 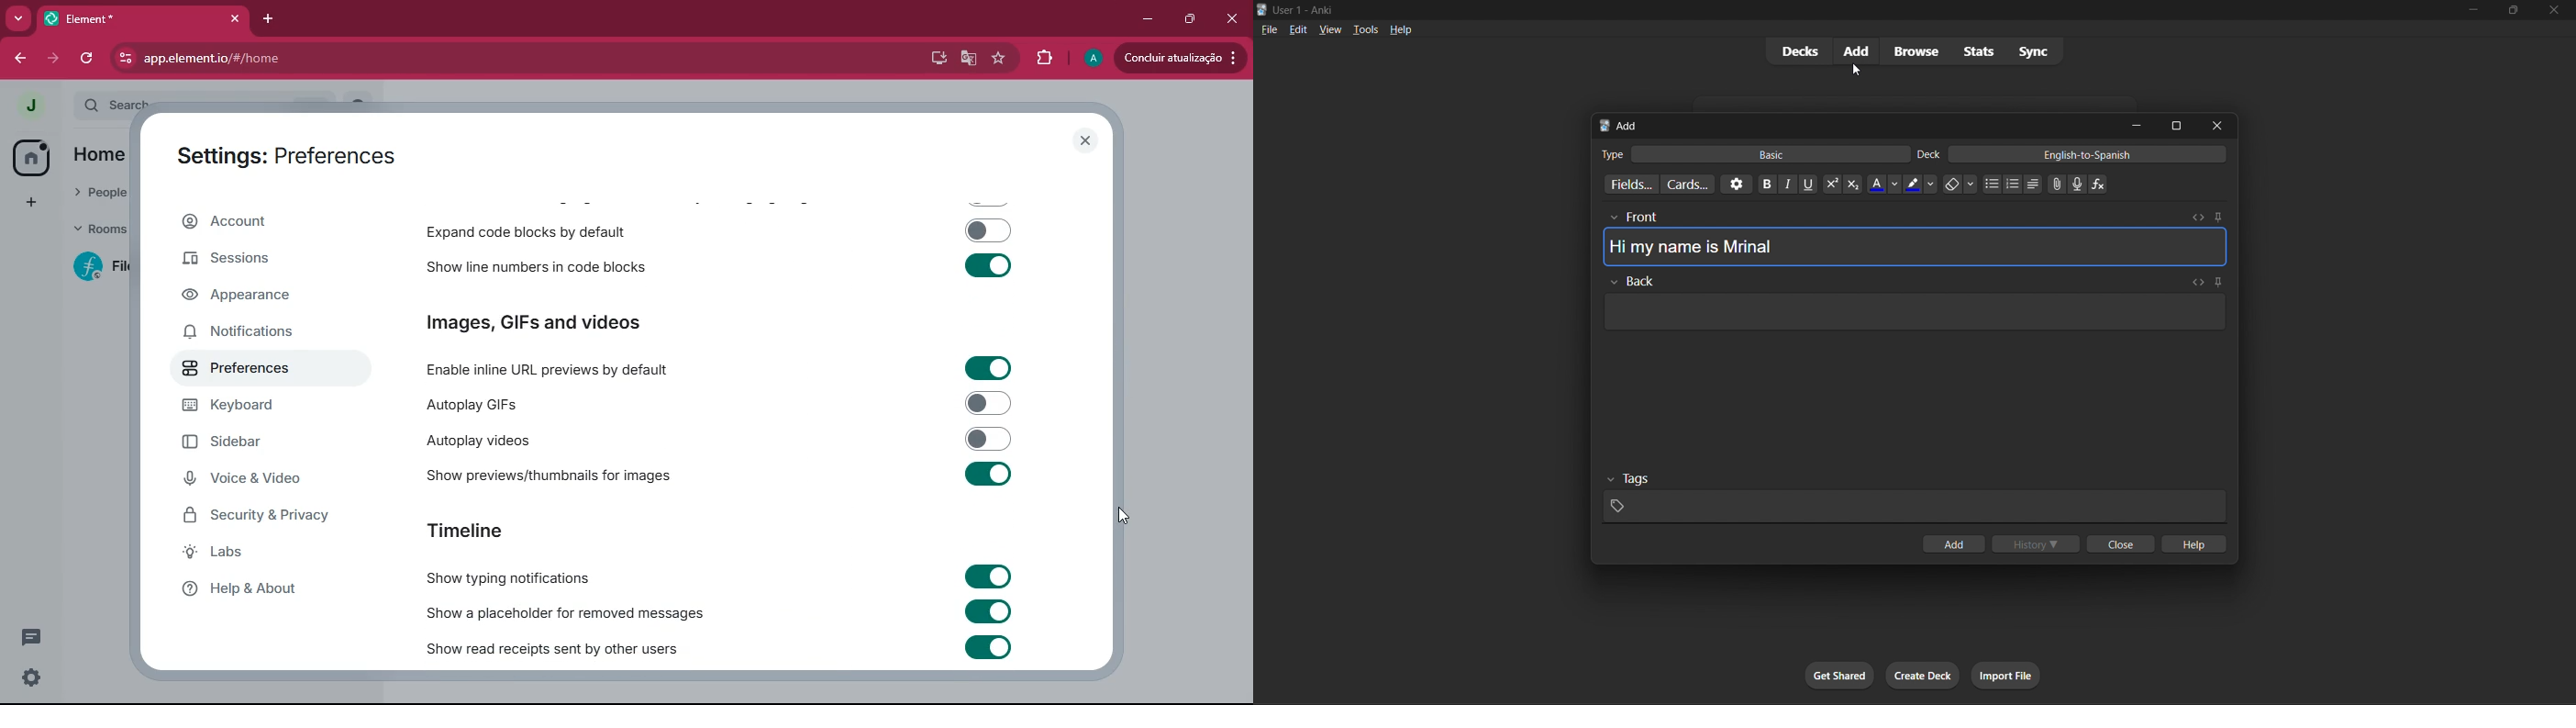 What do you see at coordinates (1955, 544) in the screenshot?
I see `add` at bounding box center [1955, 544].